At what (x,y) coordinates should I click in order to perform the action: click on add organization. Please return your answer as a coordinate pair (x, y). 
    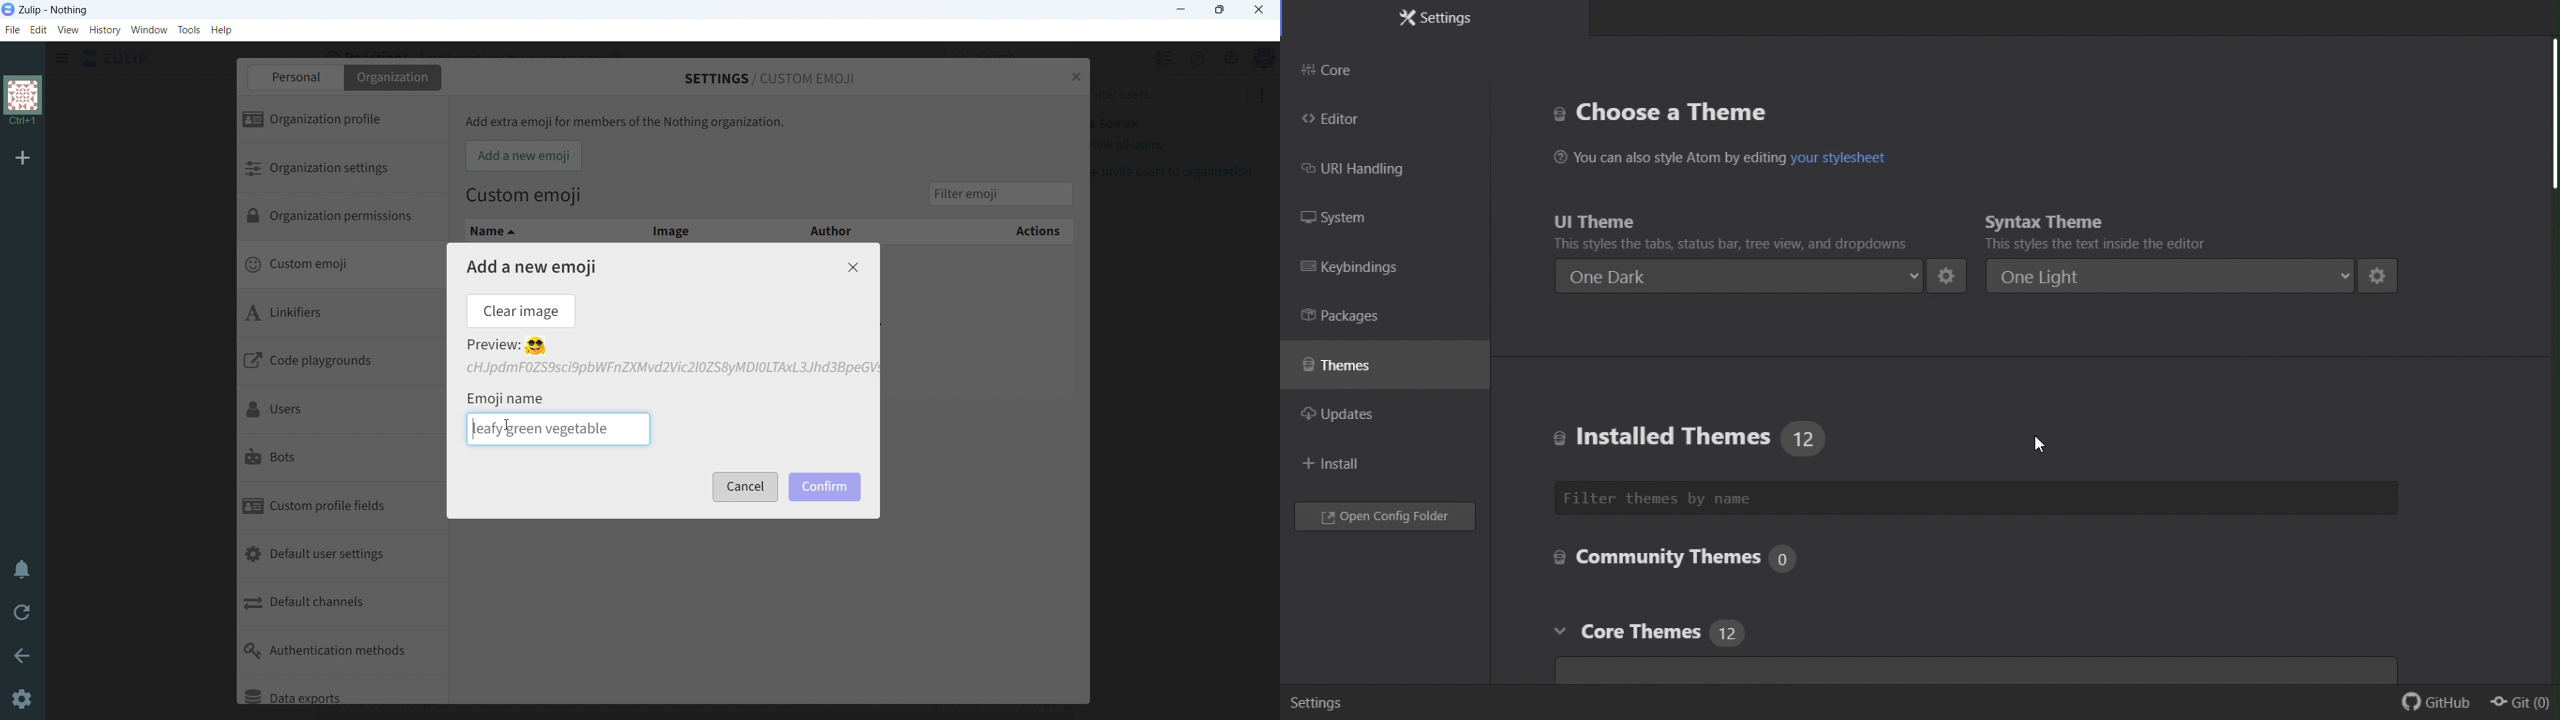
    Looking at the image, I should click on (23, 159).